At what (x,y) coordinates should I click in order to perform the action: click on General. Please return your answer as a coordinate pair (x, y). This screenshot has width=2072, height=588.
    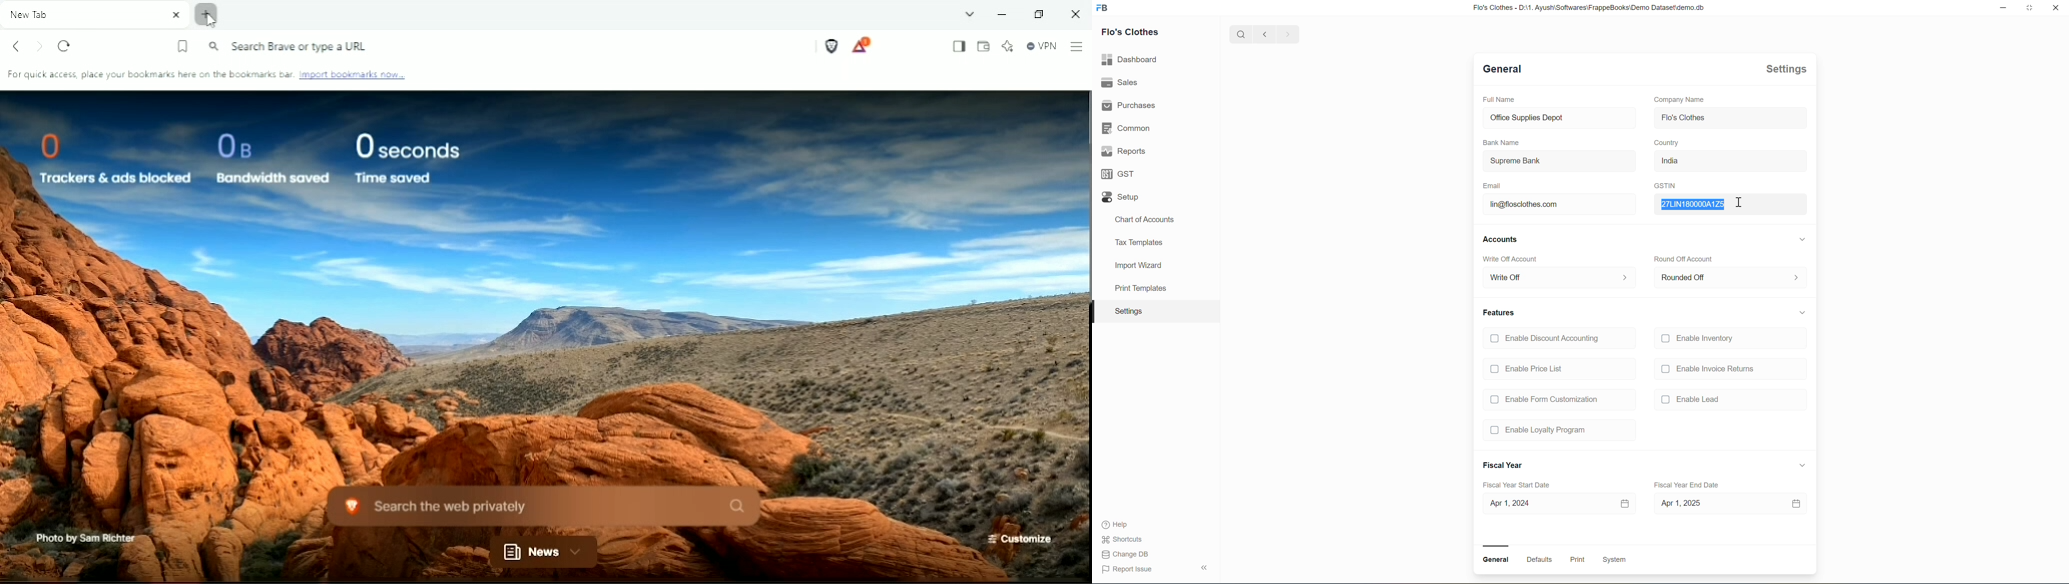
    Looking at the image, I should click on (1500, 68).